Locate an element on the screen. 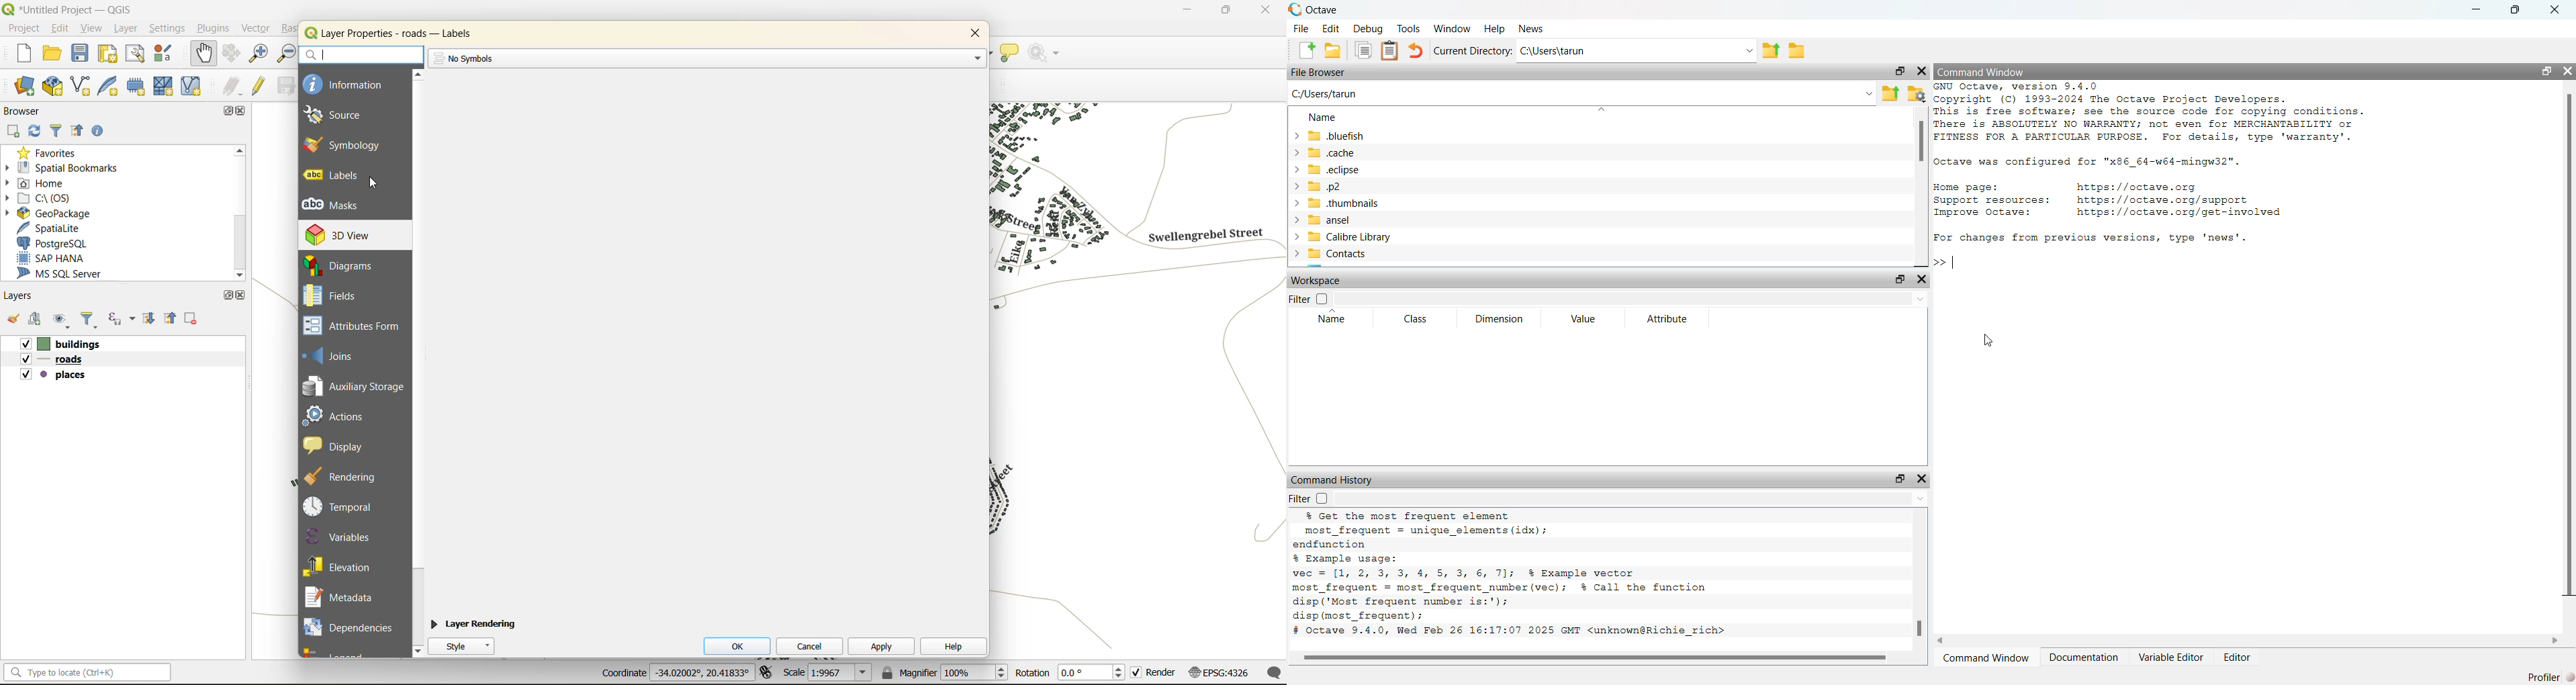 This screenshot has height=700, width=2576. temporal is located at coordinates (342, 507).